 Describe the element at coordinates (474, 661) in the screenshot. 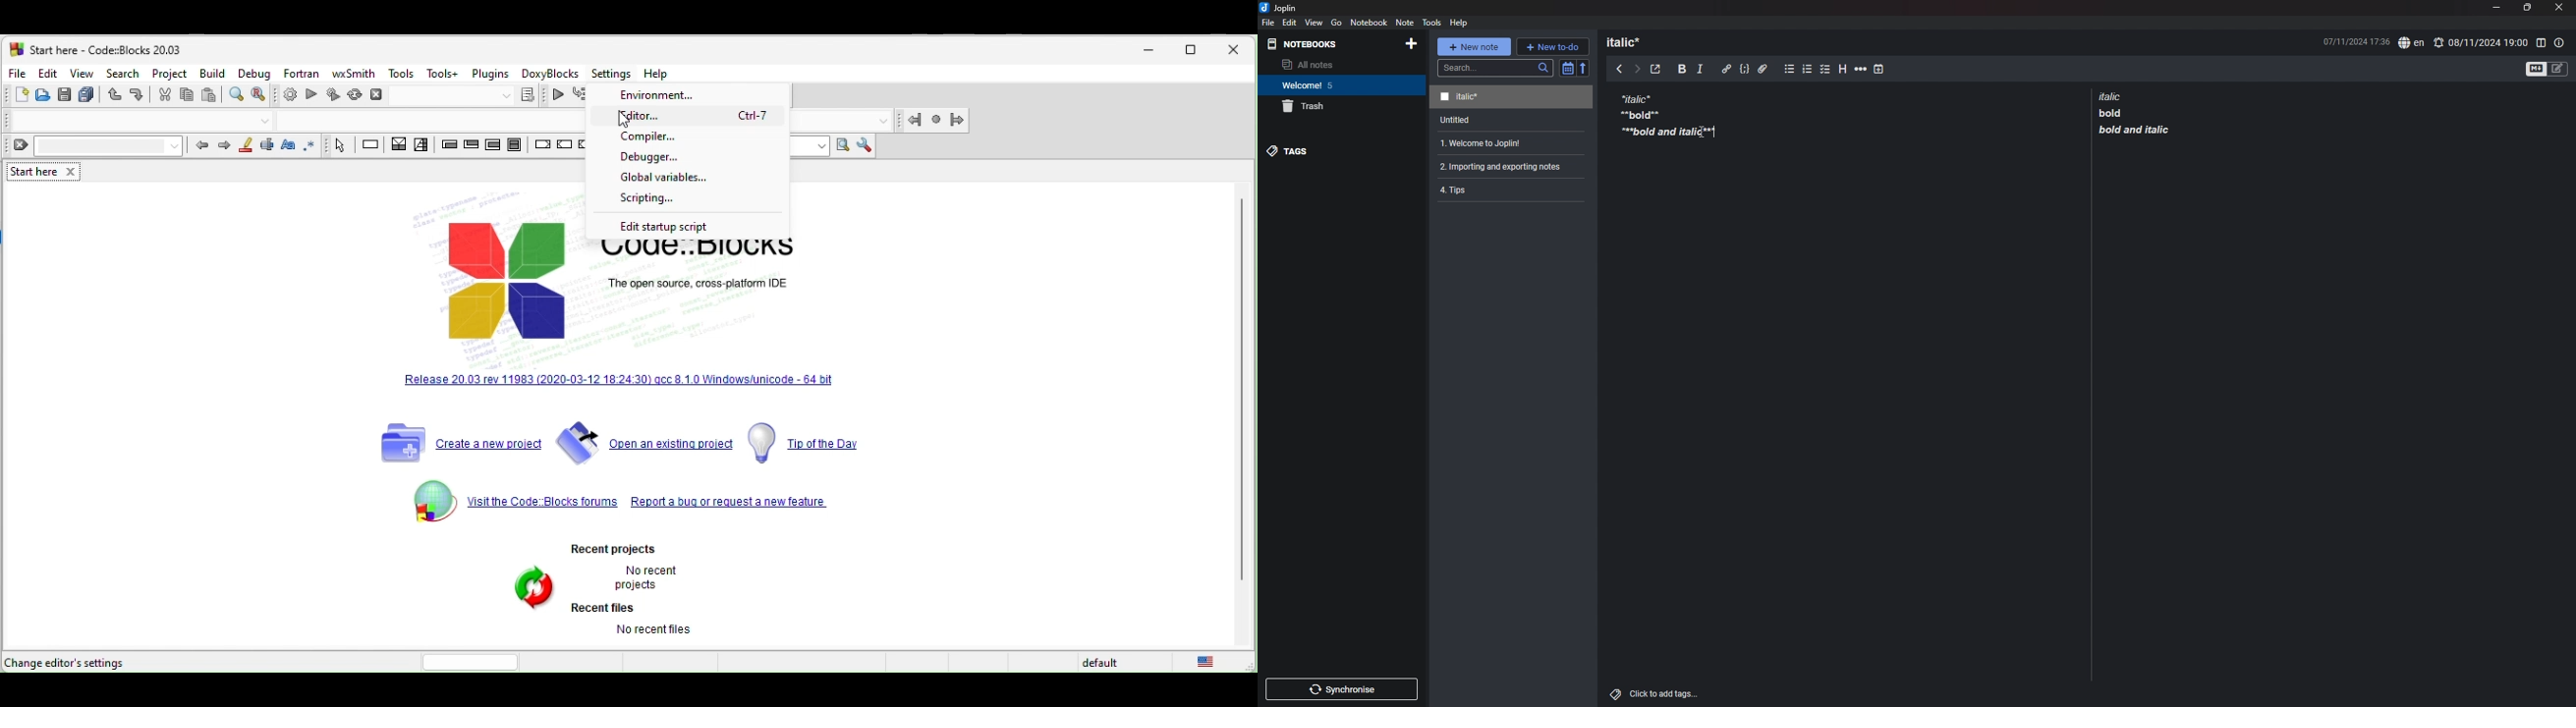

I see `horizontal scroll bar` at that location.